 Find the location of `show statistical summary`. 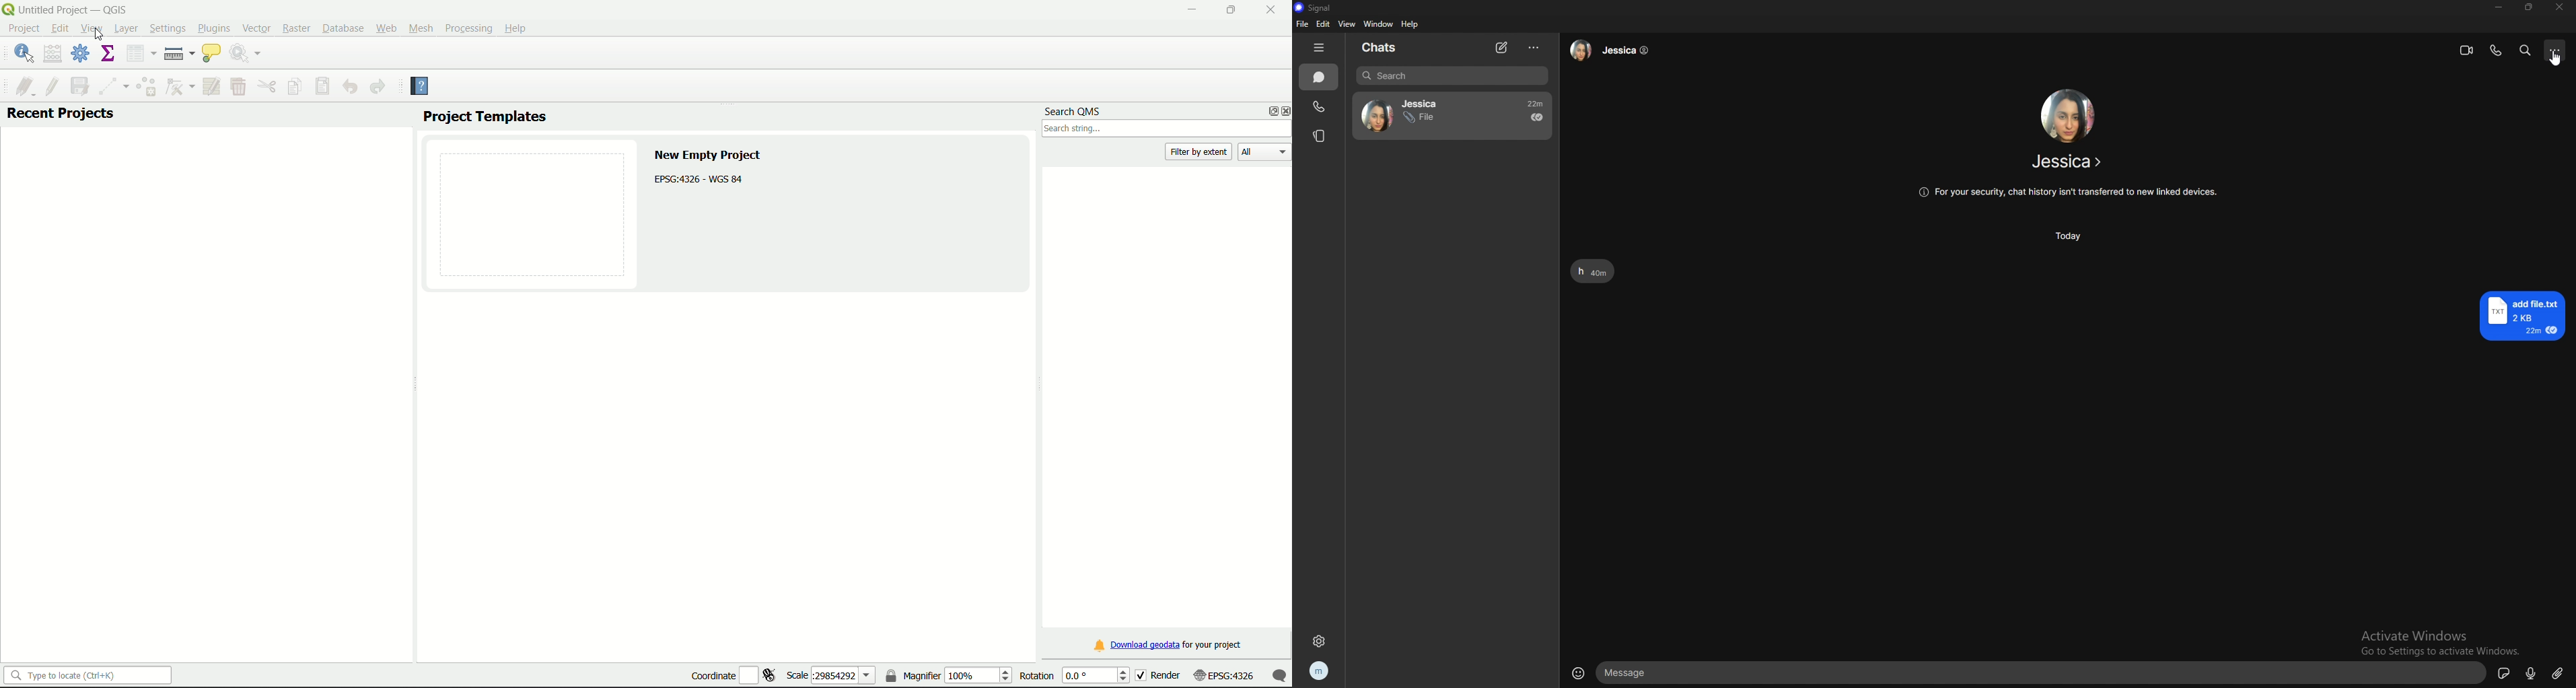

show statistical summary is located at coordinates (106, 54).